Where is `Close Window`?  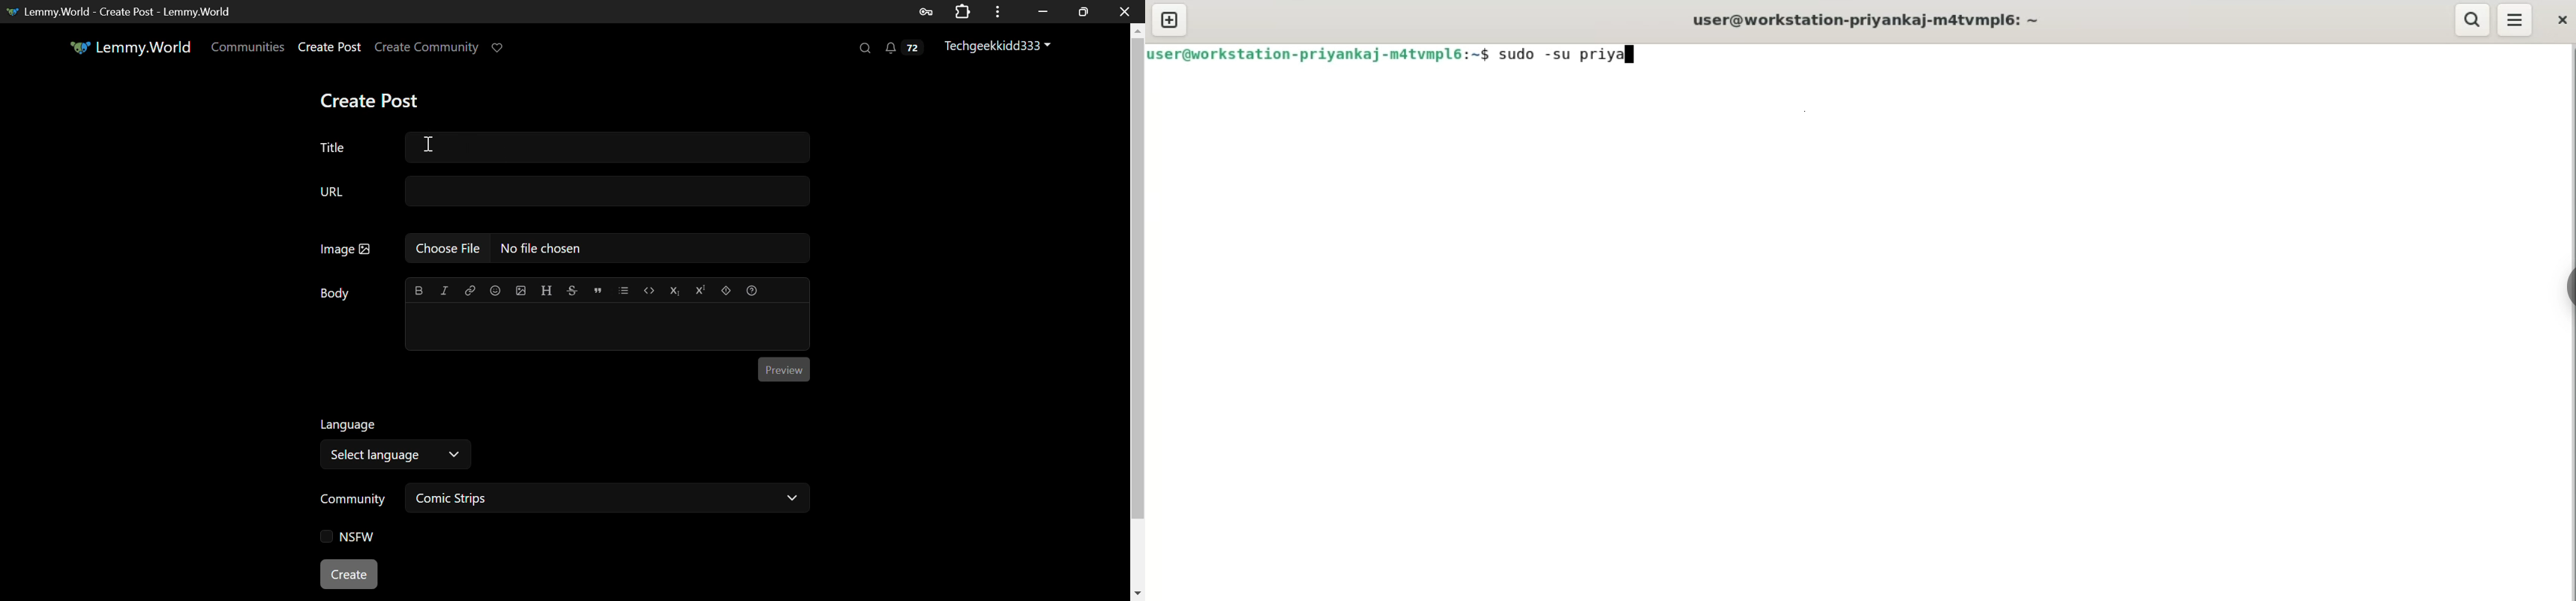
Close Window is located at coordinates (1127, 11).